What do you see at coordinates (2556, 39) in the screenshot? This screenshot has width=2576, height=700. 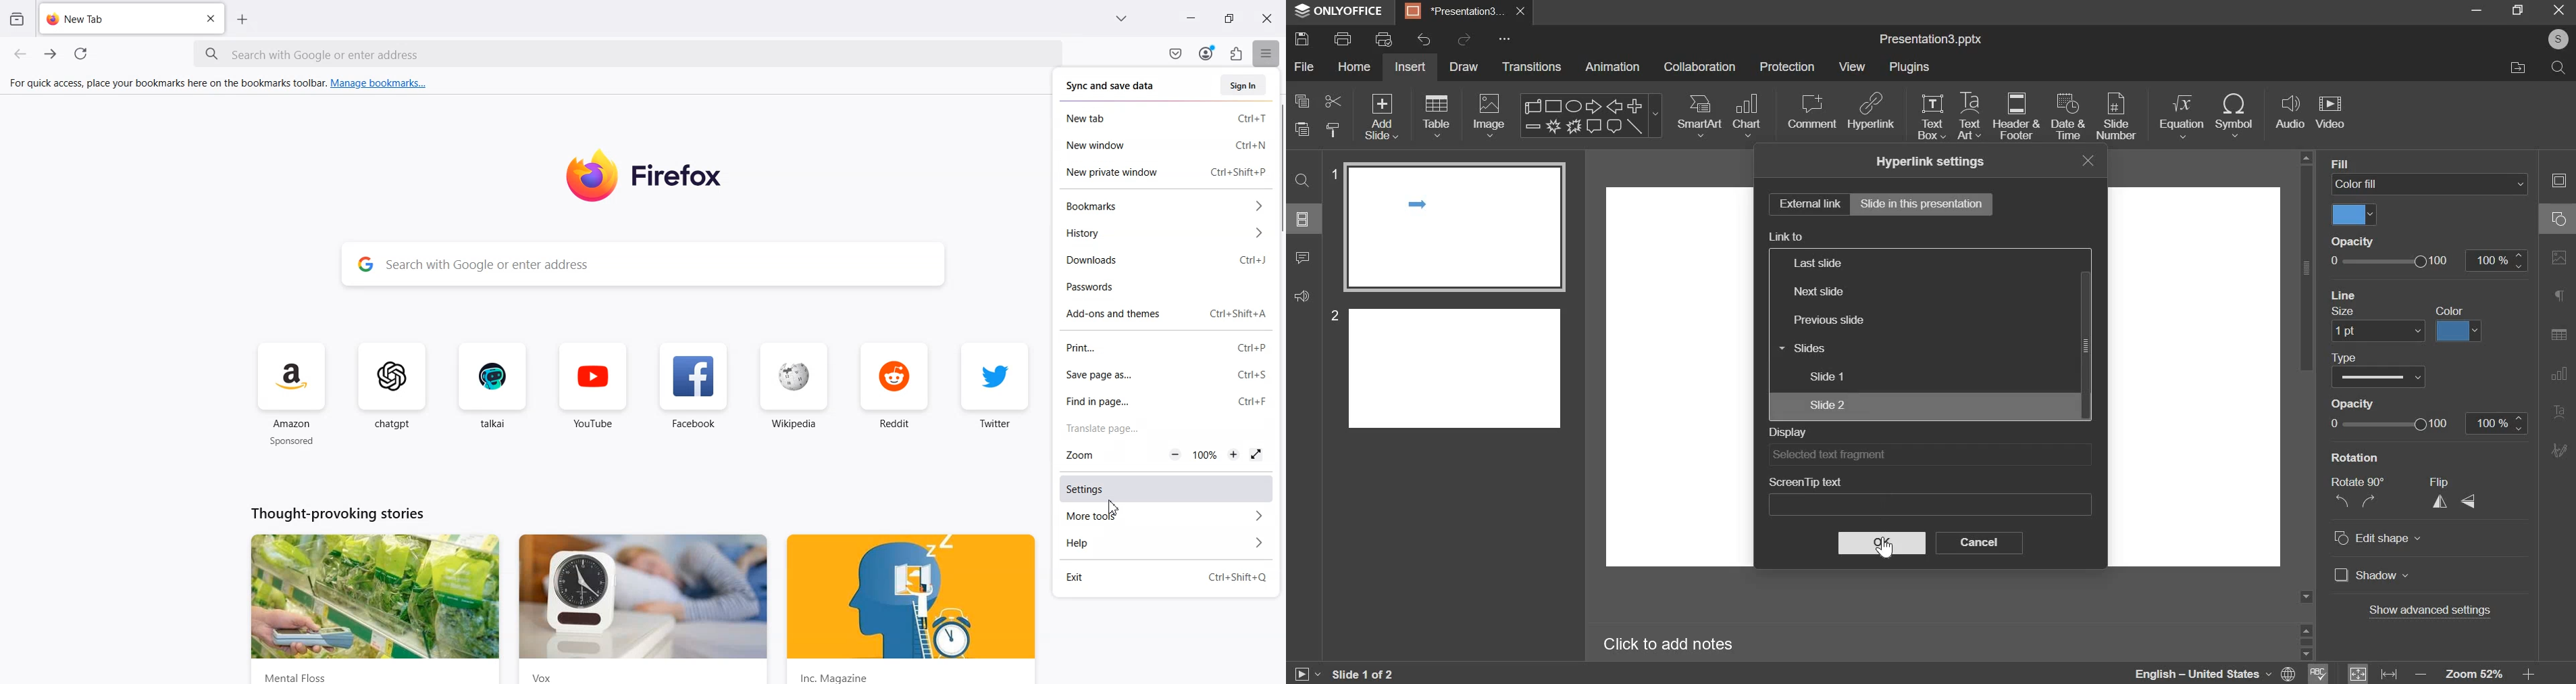 I see `account holder` at bounding box center [2556, 39].